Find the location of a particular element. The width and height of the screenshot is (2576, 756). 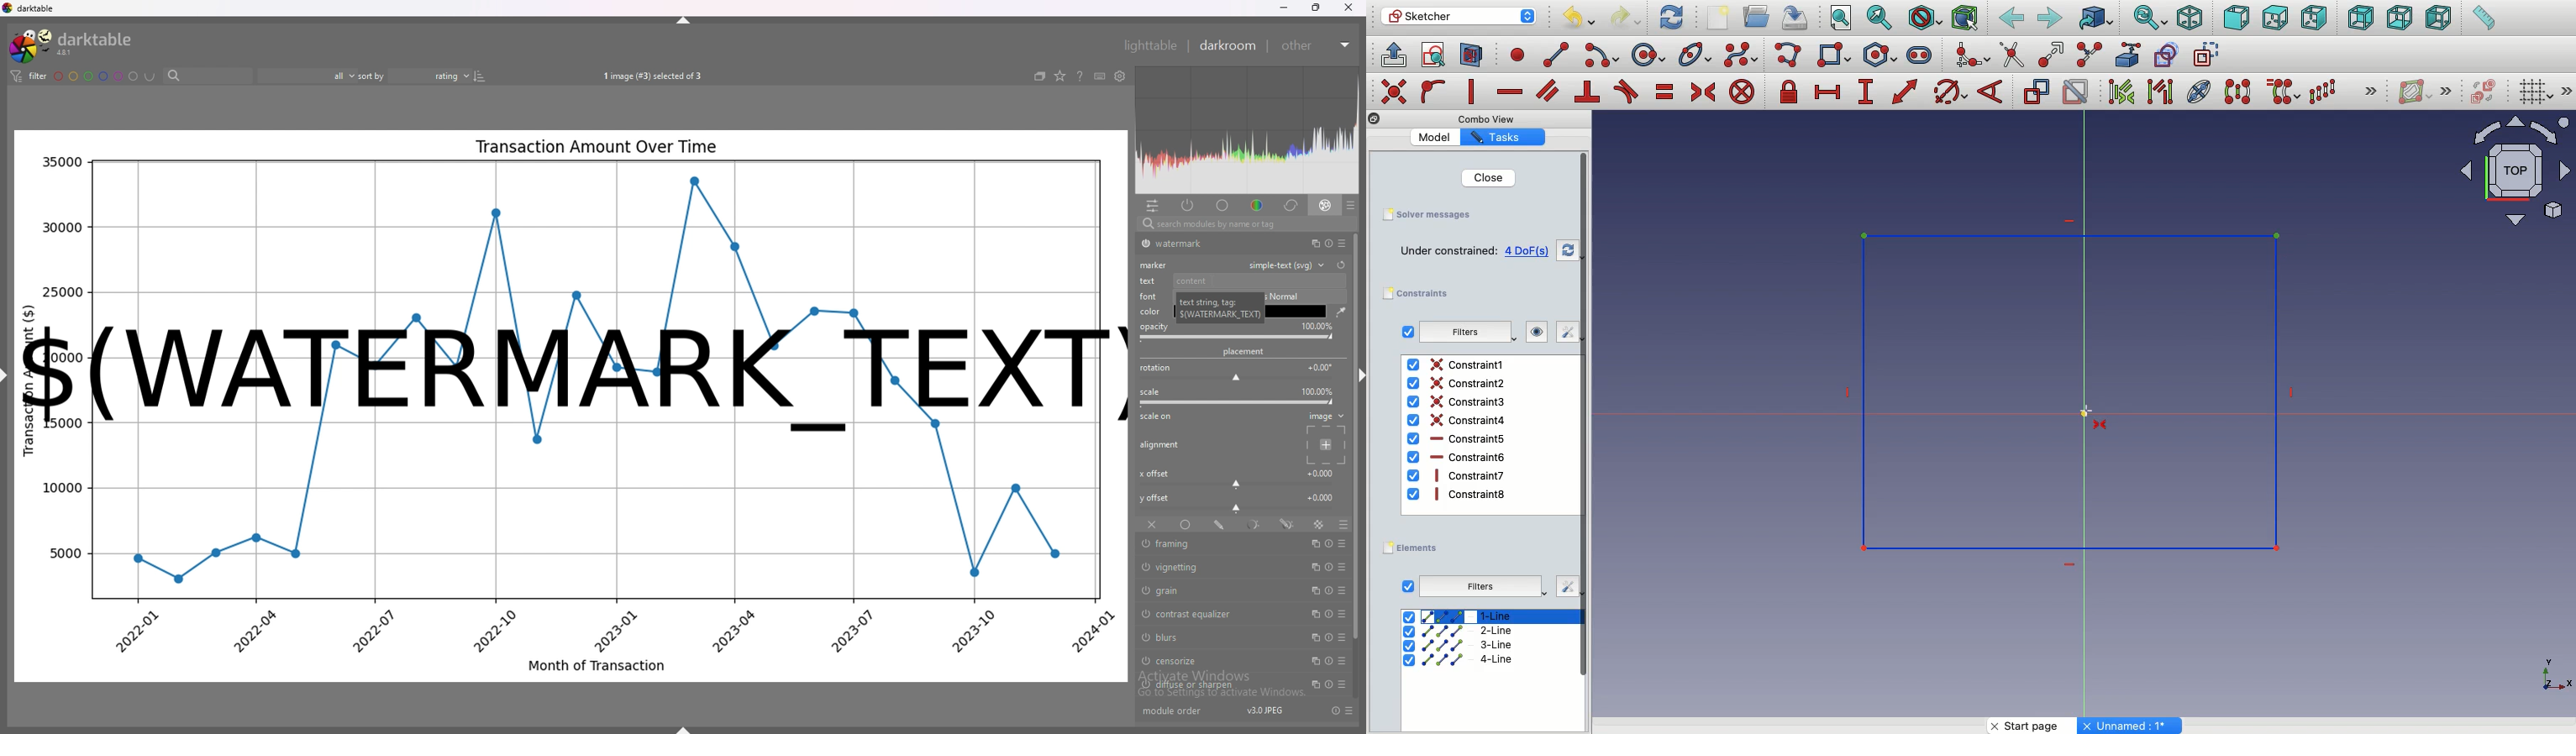

Cursor is located at coordinates (2095, 412).